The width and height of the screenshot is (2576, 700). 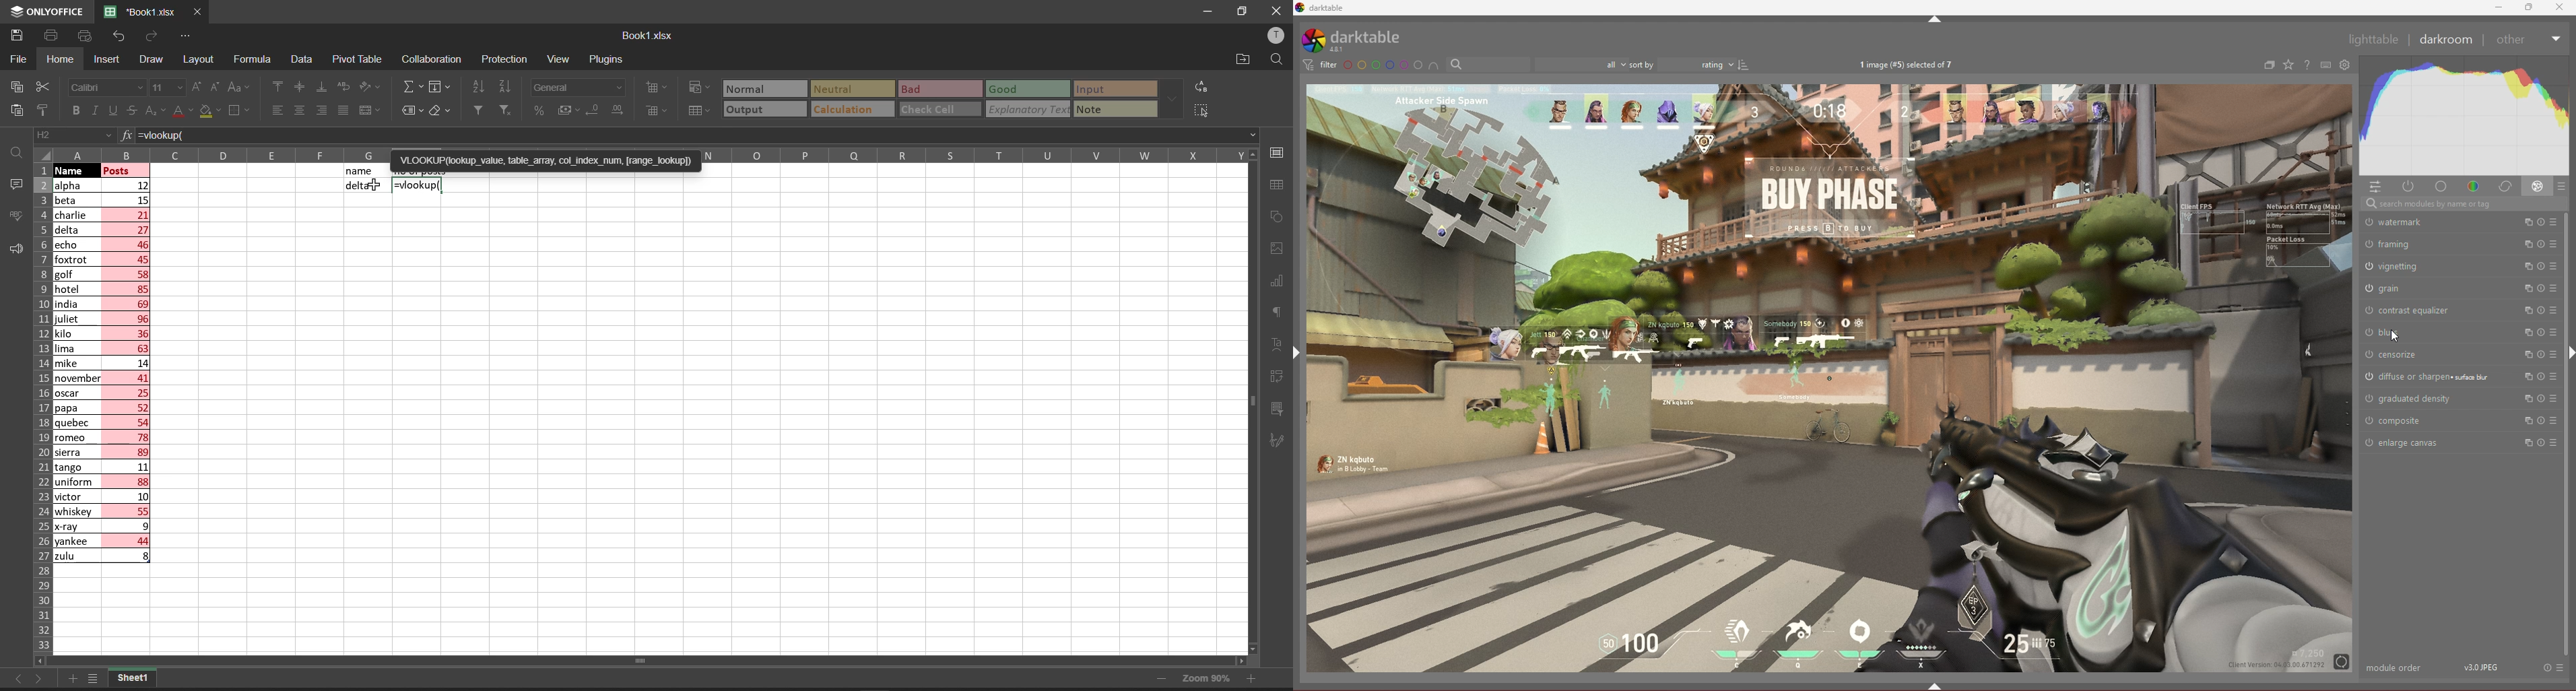 What do you see at coordinates (1205, 678) in the screenshot?
I see `zoom 90%` at bounding box center [1205, 678].